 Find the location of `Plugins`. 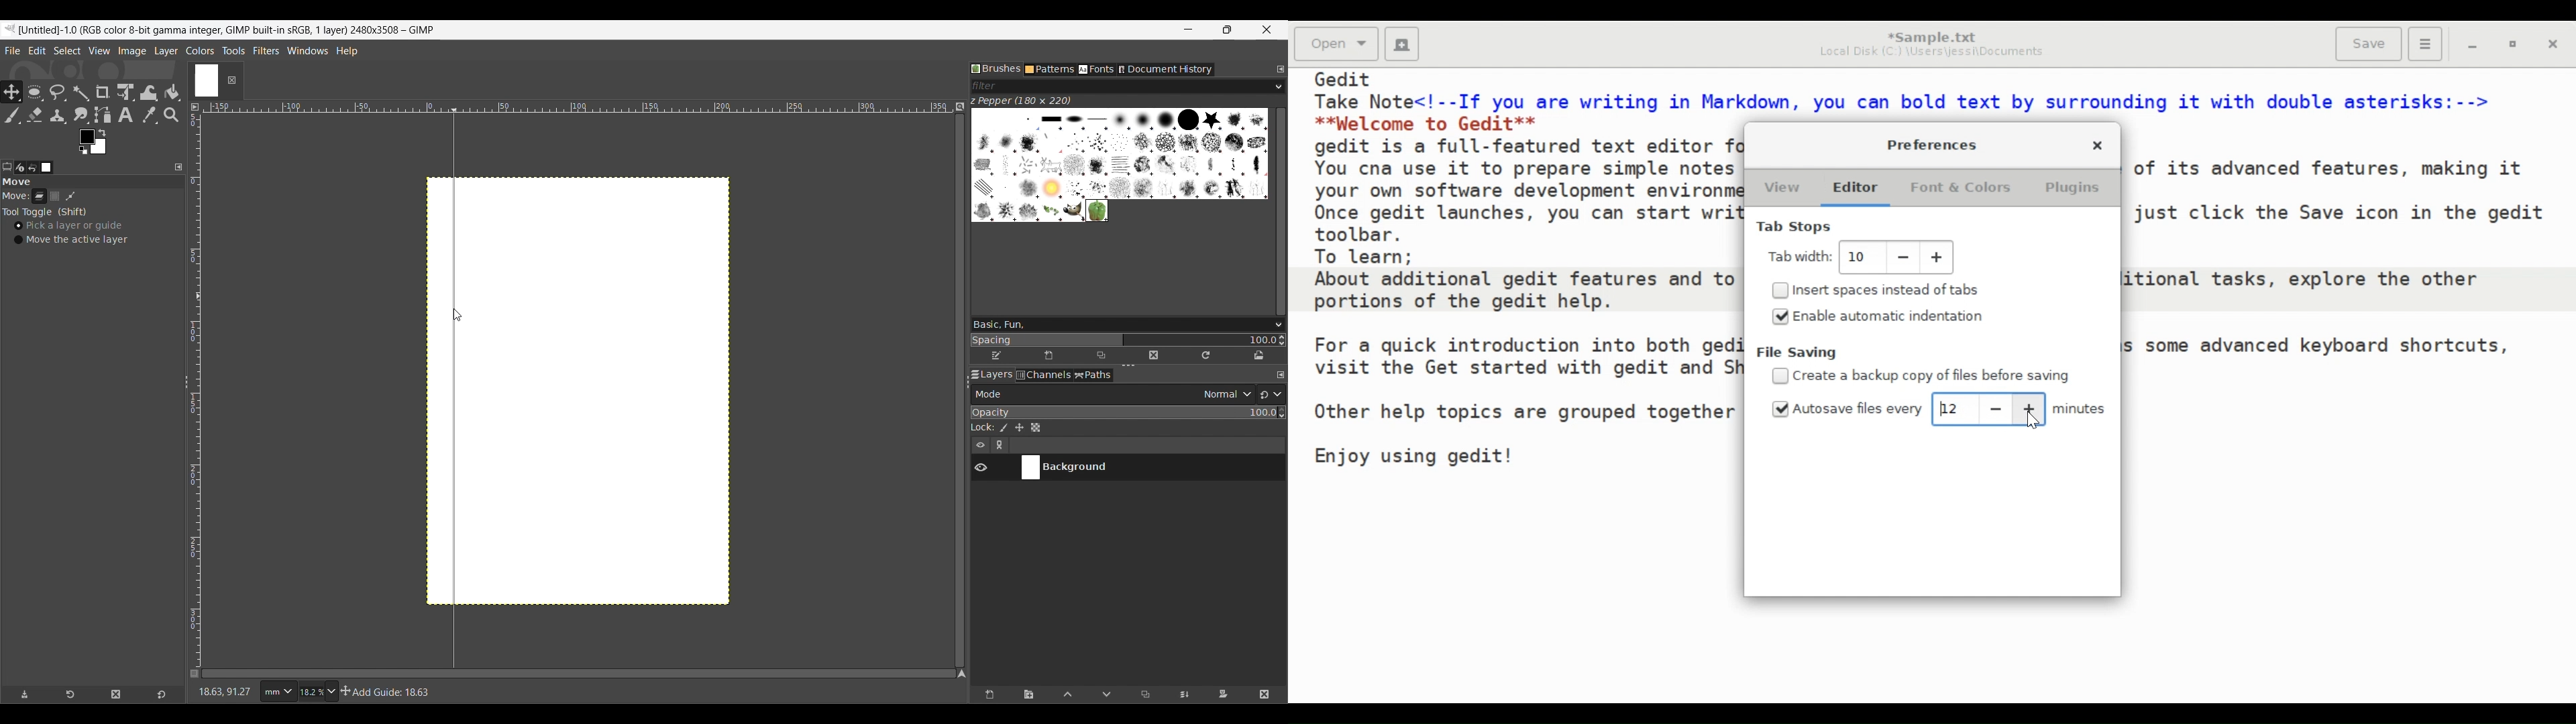

Plugins is located at coordinates (2072, 187).